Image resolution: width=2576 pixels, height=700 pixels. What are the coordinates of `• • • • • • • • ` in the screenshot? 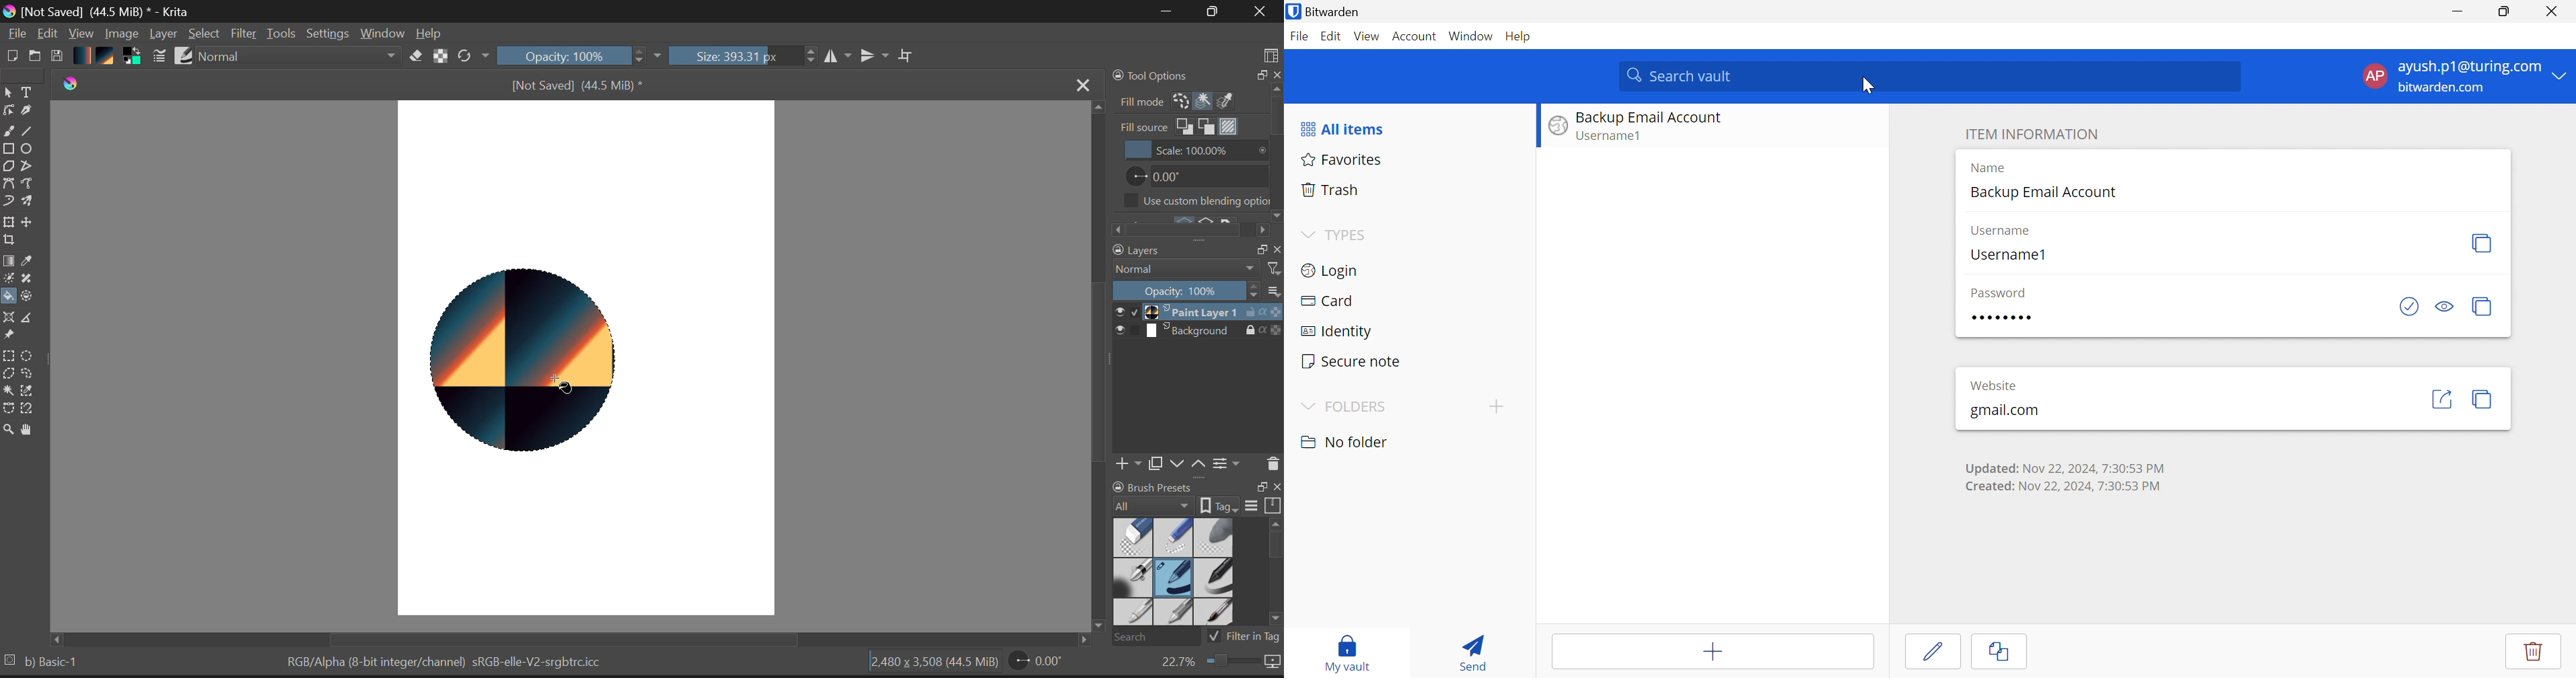 It's located at (1993, 387).